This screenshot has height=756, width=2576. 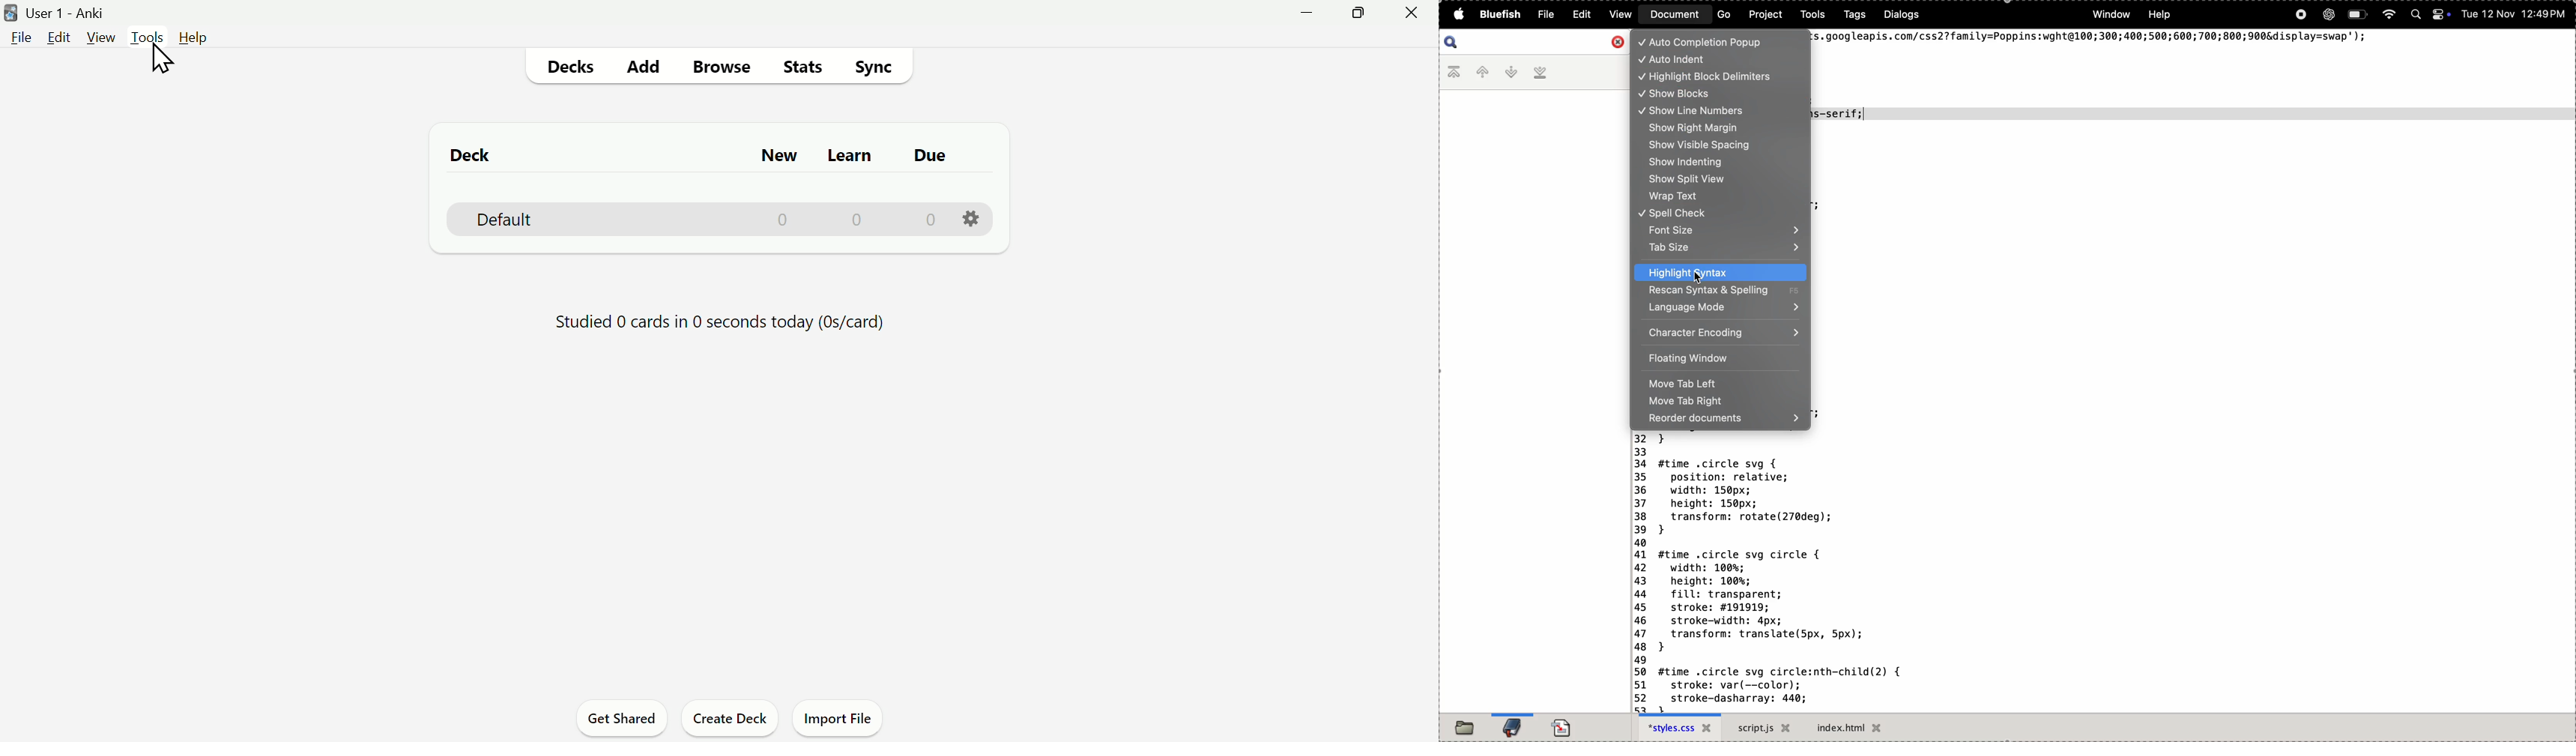 What do you see at coordinates (2301, 16) in the screenshot?
I see `record` at bounding box center [2301, 16].